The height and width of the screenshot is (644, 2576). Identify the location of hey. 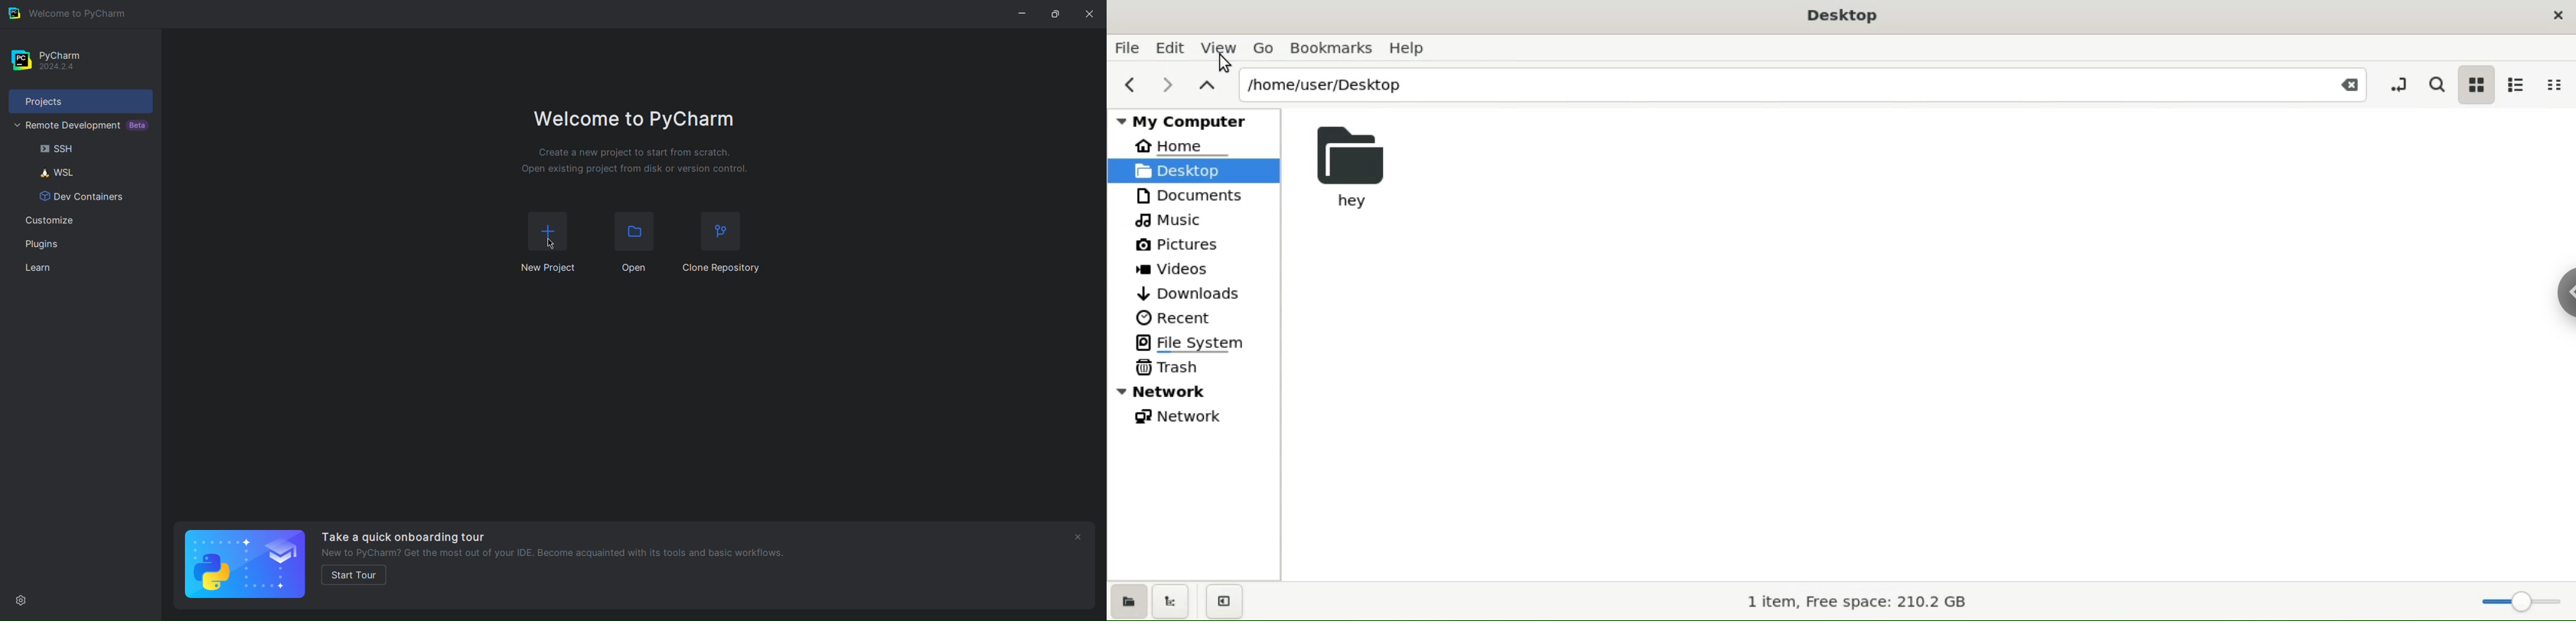
(1356, 165).